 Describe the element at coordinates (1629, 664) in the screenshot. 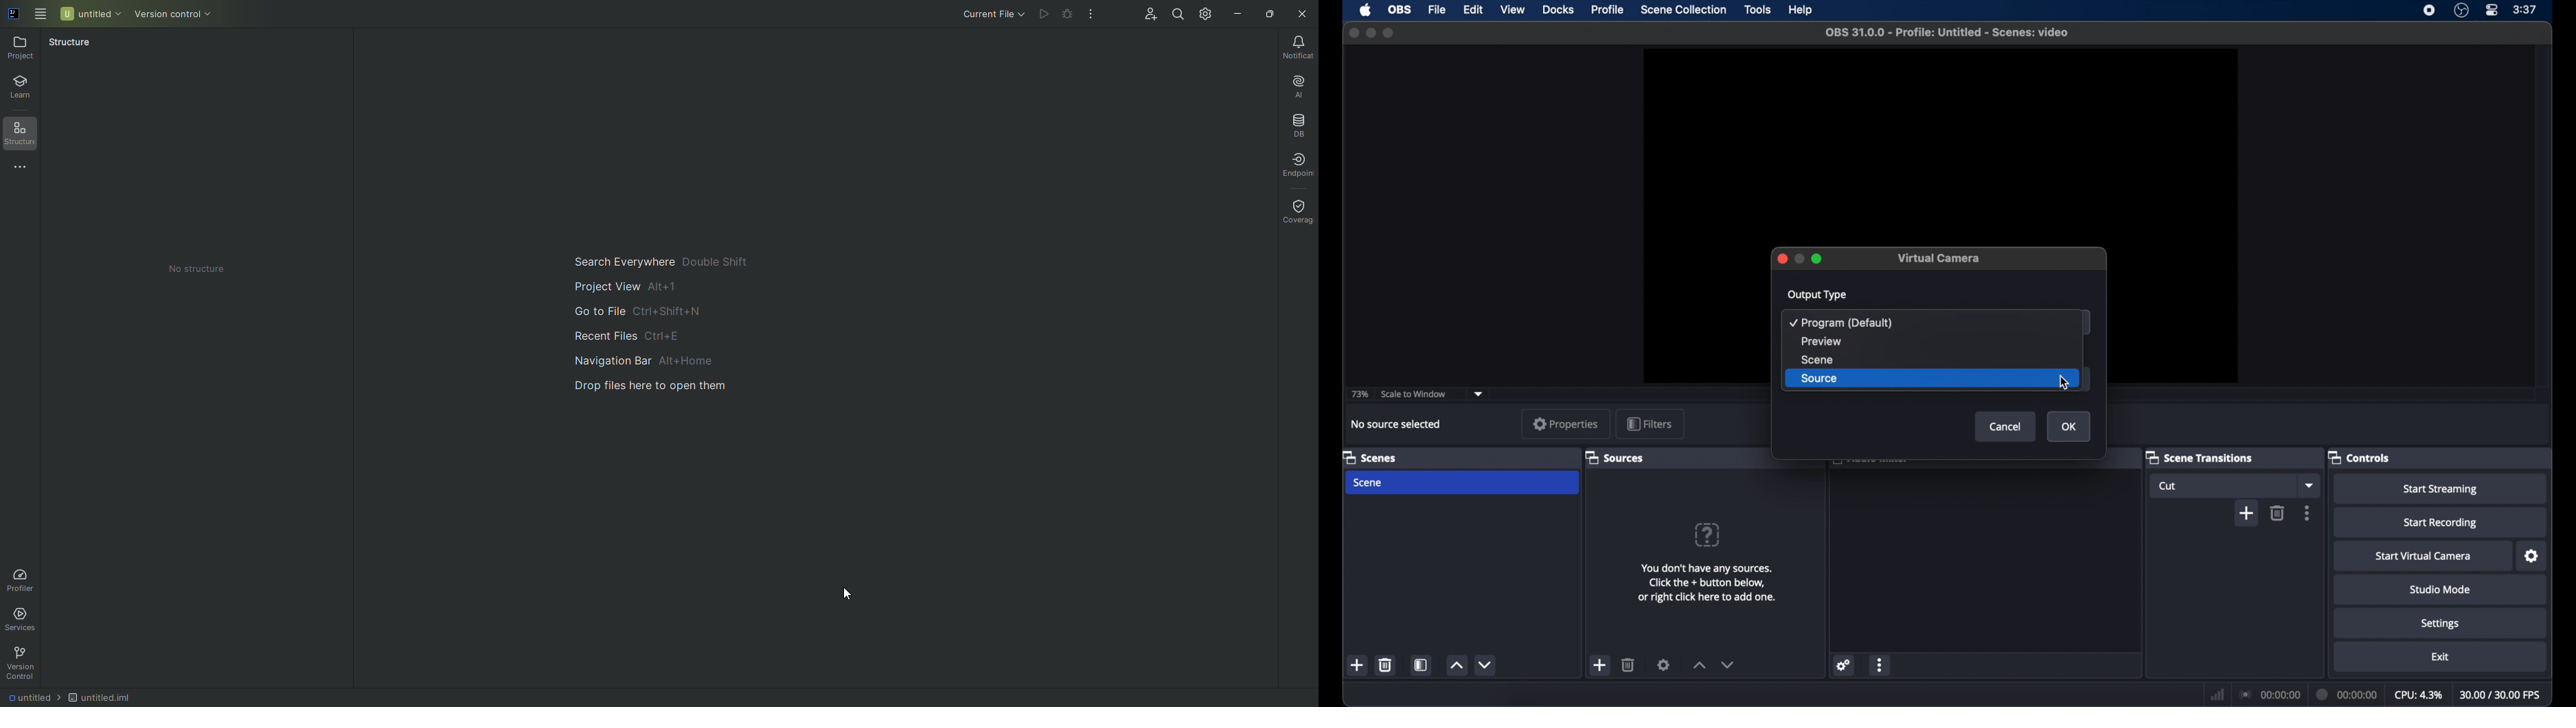

I see `delete` at that location.